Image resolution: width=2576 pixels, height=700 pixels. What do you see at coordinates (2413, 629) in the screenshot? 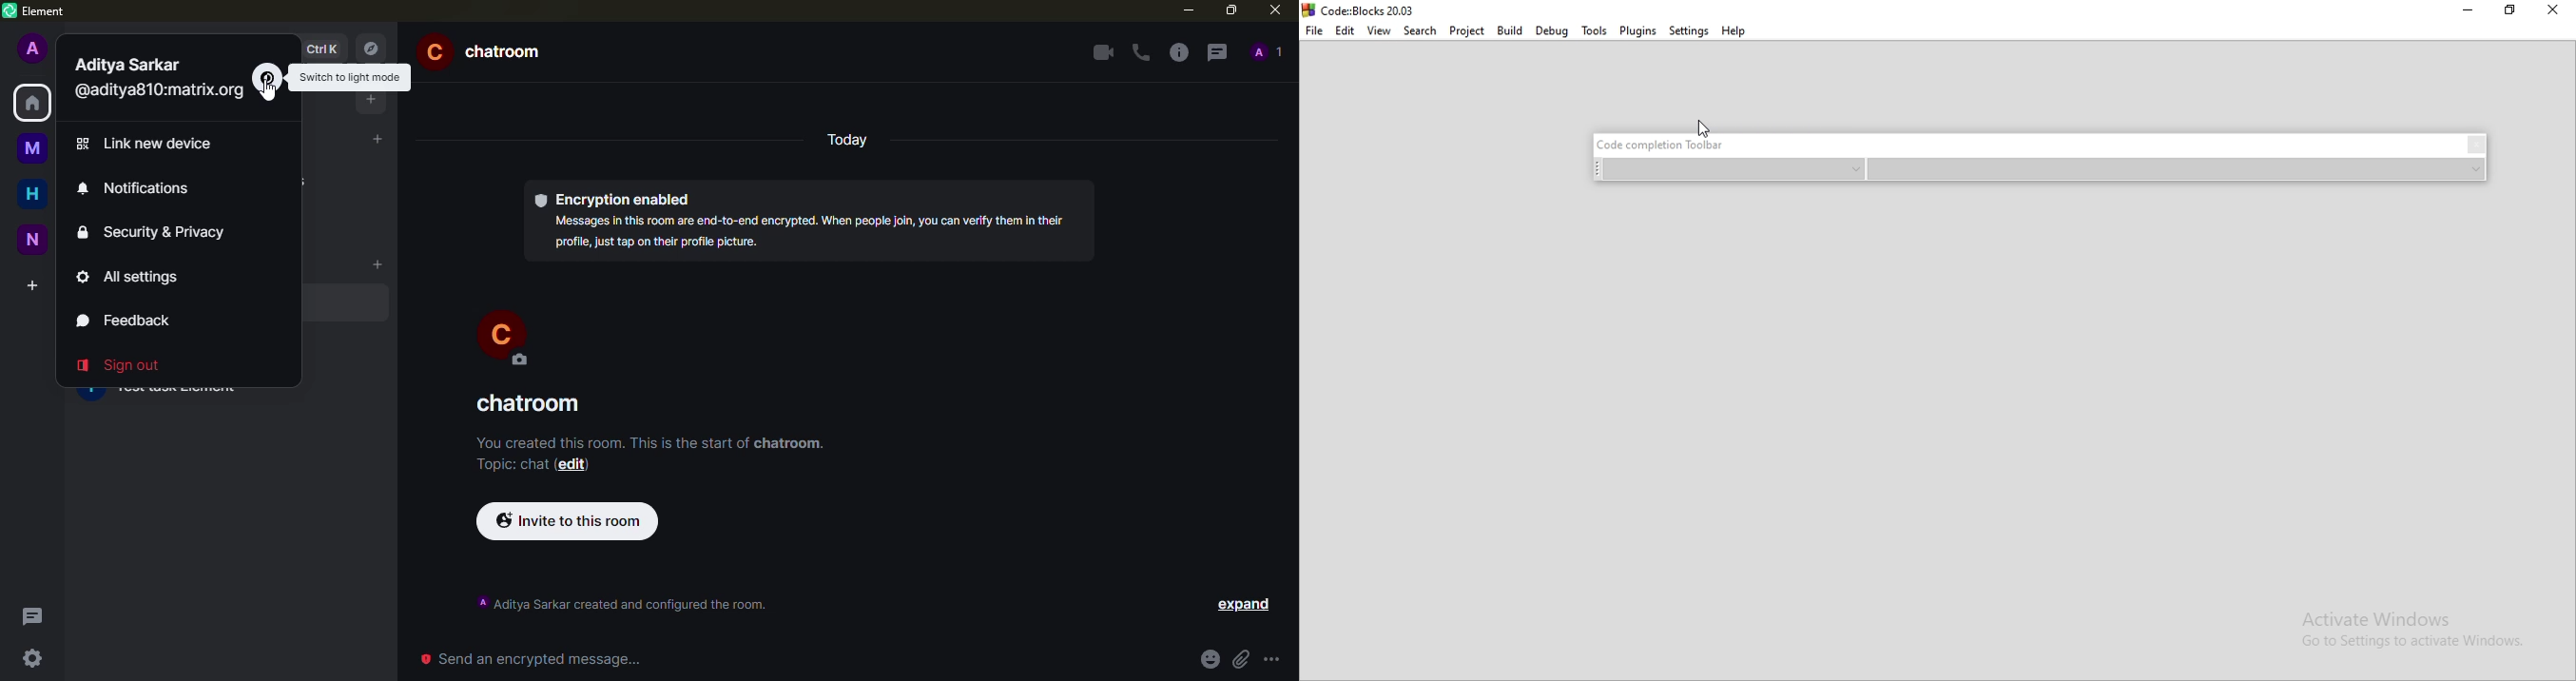
I see `Activate Windows` at bounding box center [2413, 629].